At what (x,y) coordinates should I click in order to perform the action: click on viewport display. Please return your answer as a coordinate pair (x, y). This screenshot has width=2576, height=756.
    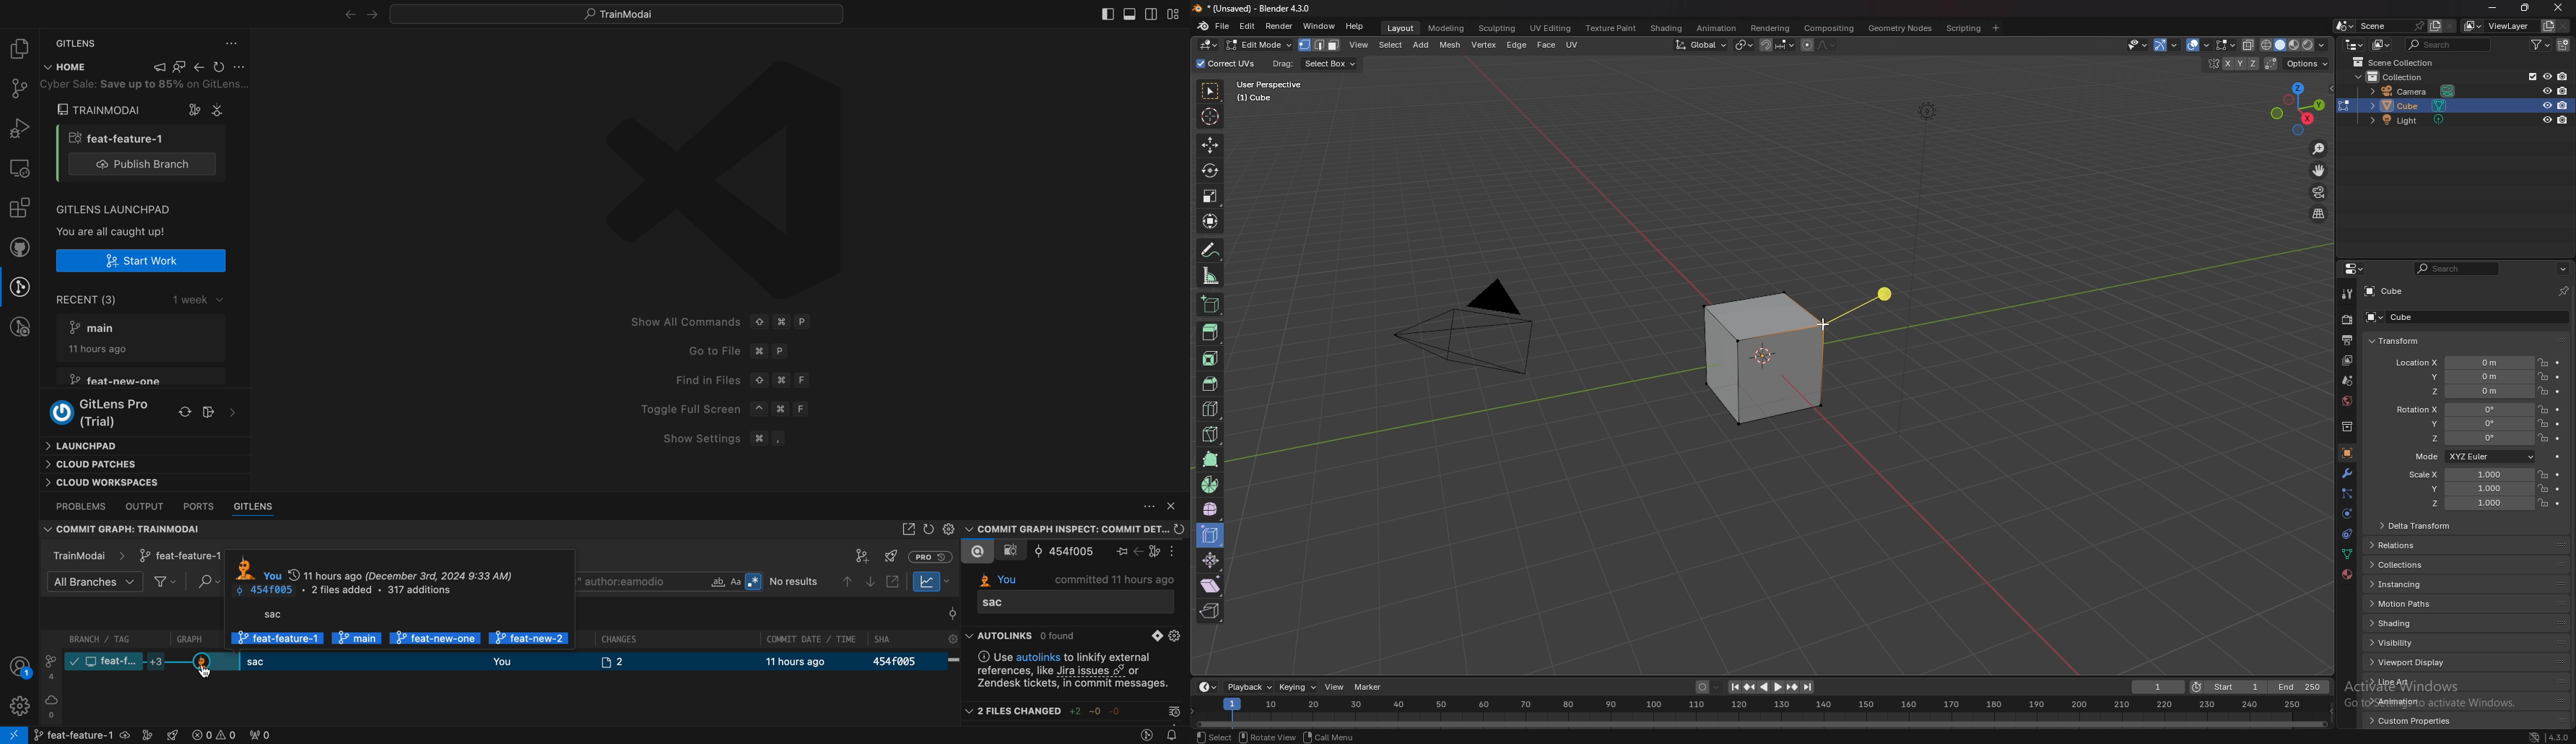
    Looking at the image, I should click on (2414, 662).